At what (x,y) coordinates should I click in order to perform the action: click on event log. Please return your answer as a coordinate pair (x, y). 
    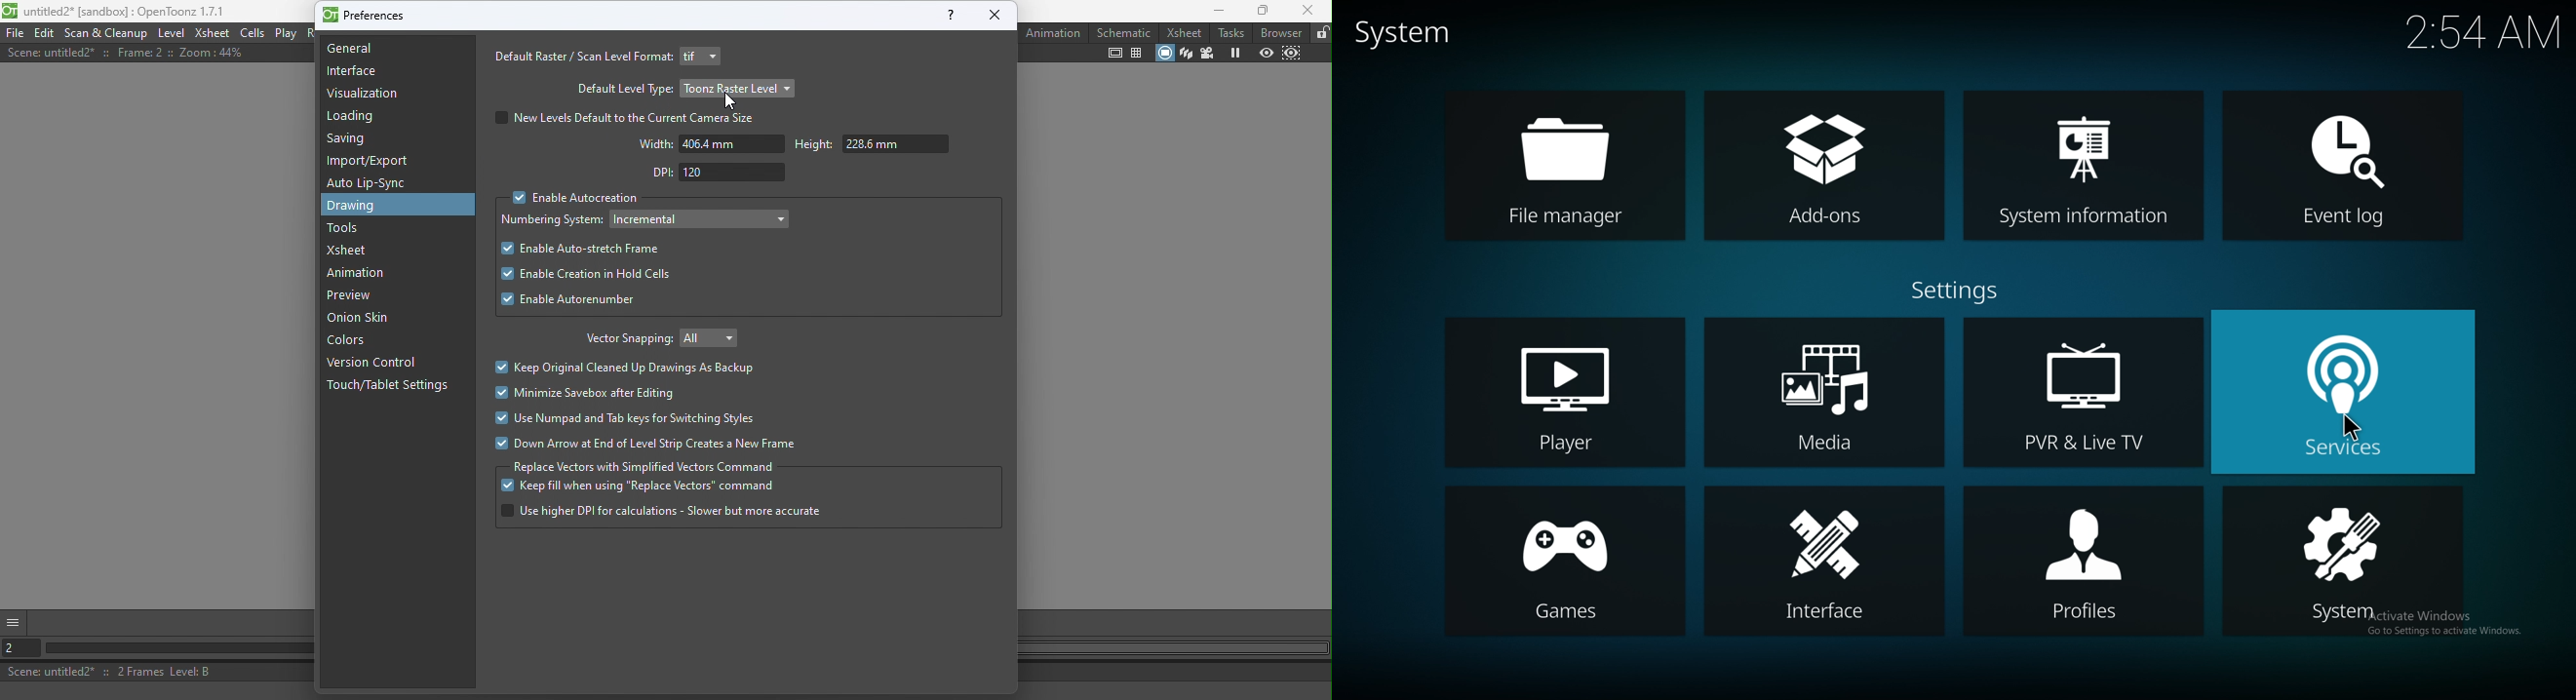
    Looking at the image, I should click on (2346, 168).